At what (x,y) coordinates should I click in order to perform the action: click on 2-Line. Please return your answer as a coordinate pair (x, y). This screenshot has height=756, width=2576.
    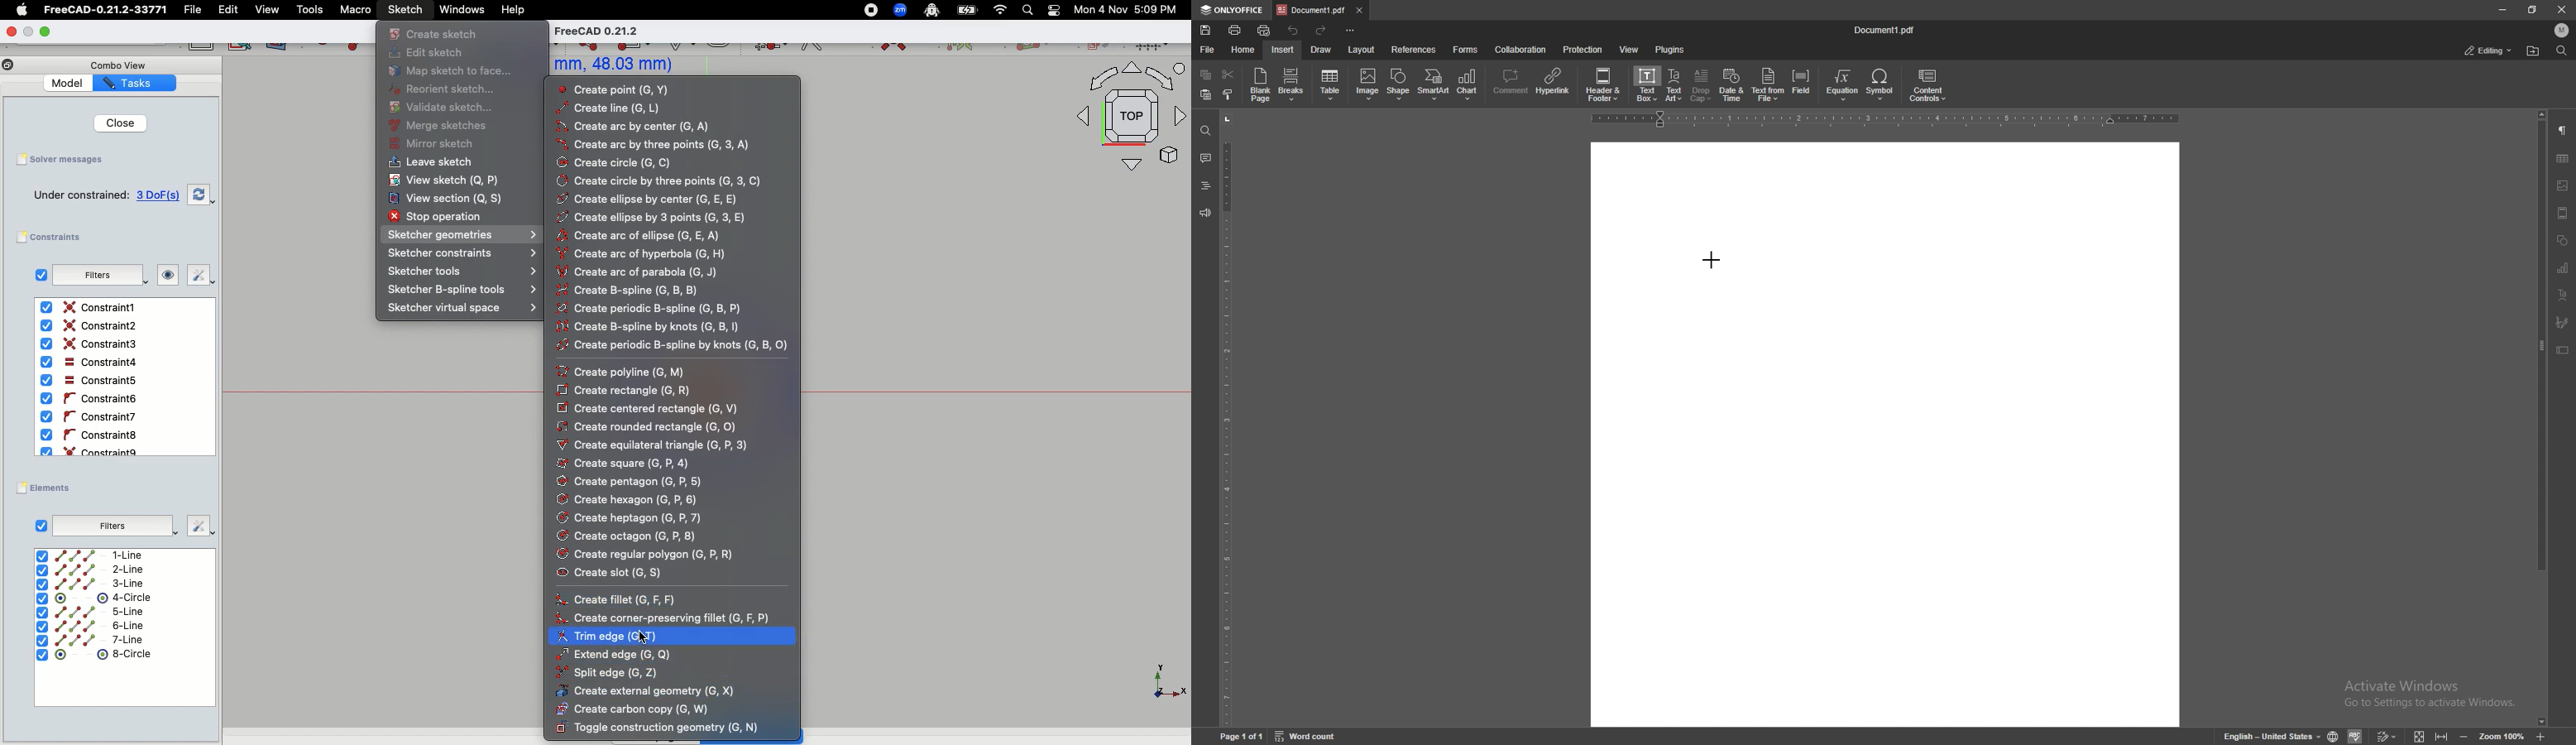
    Looking at the image, I should click on (101, 570).